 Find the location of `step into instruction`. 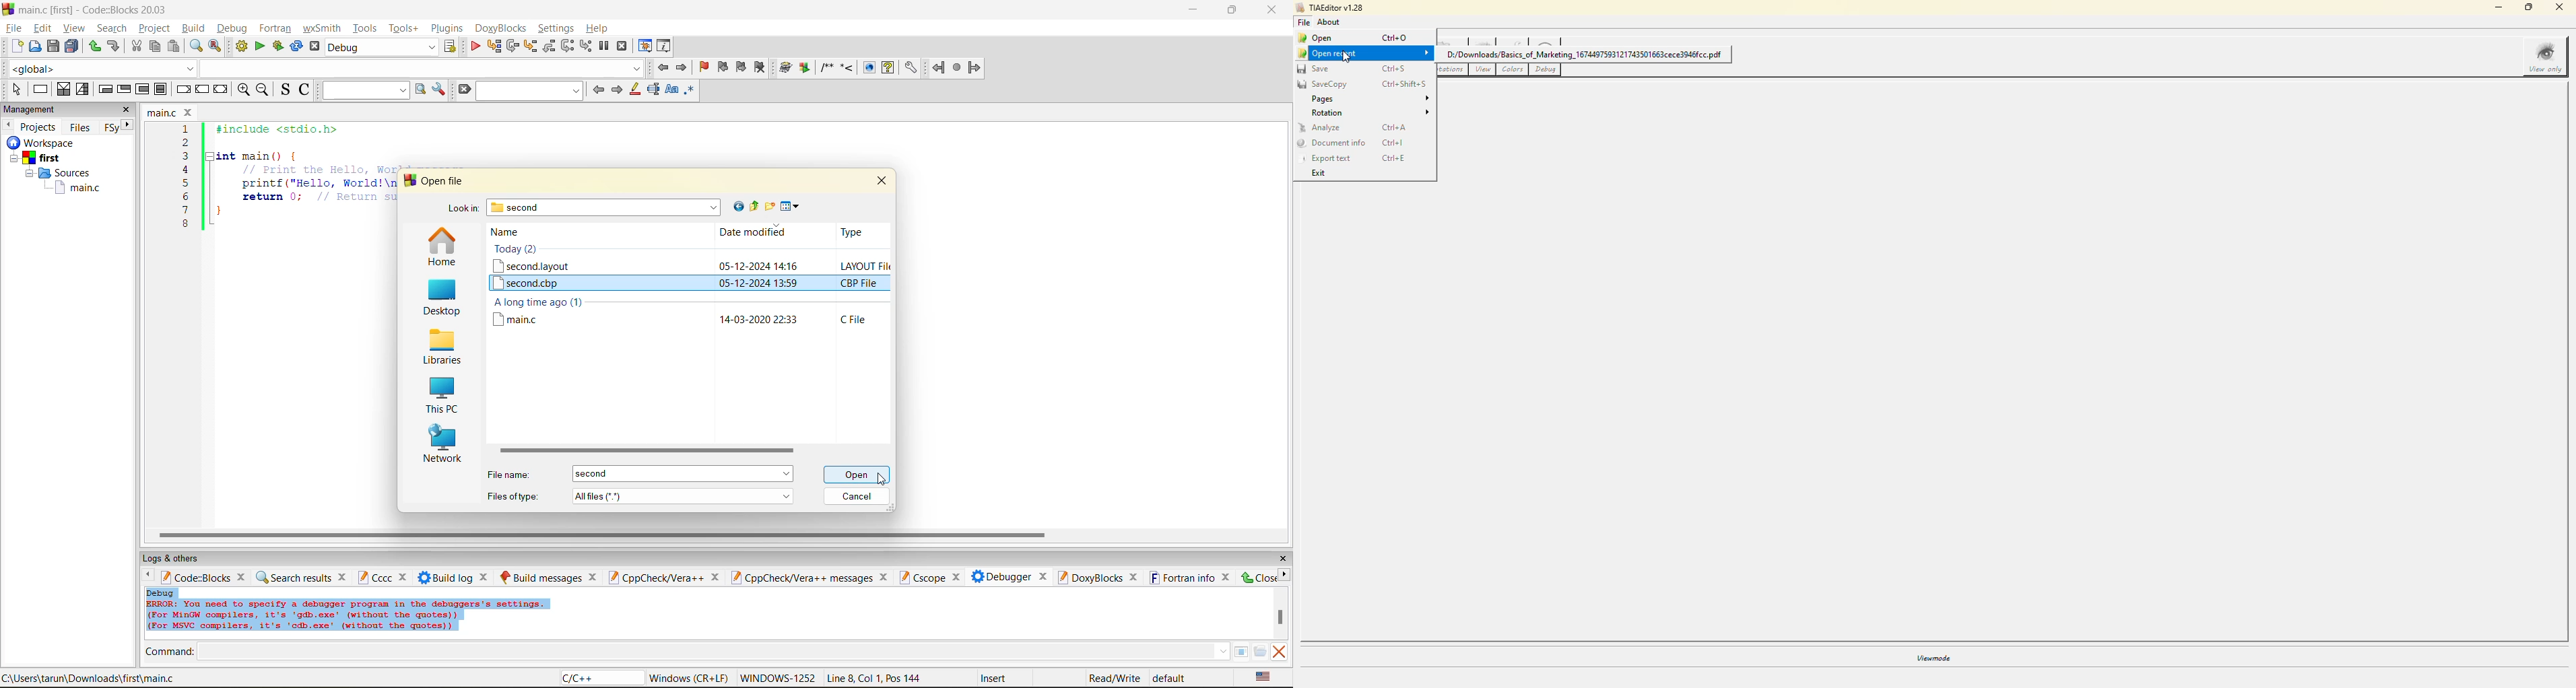

step into instruction is located at coordinates (585, 46).